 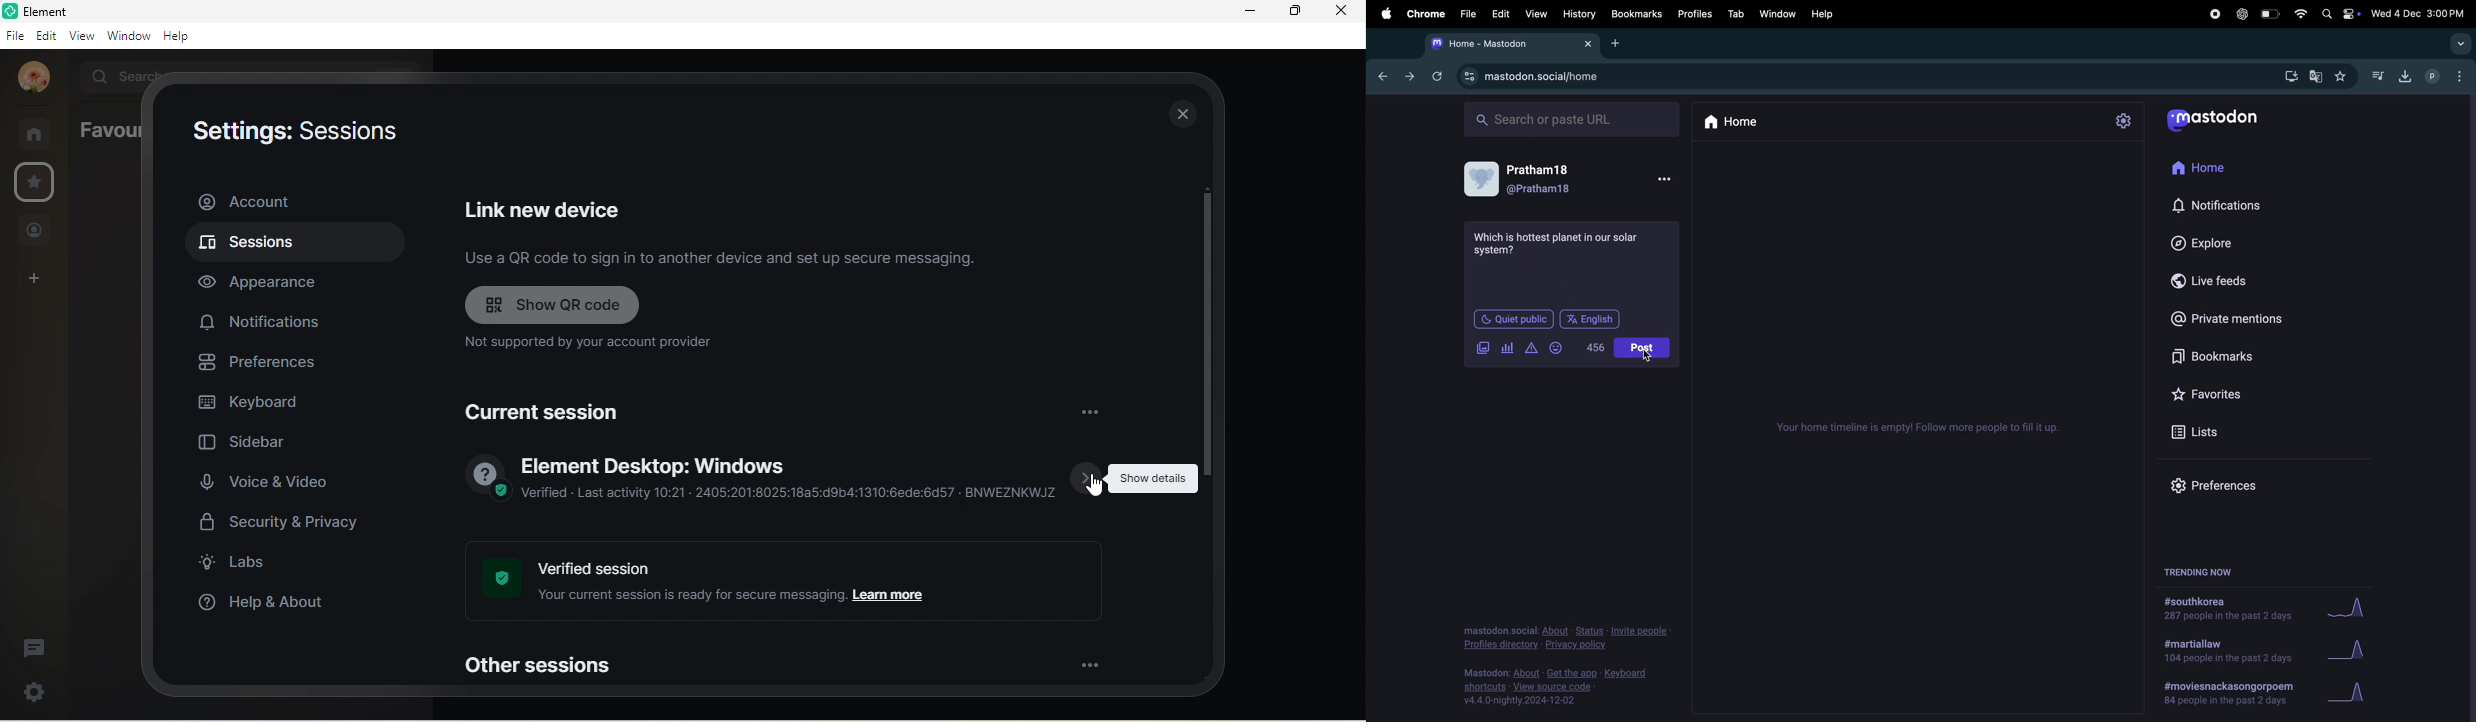 I want to click on option, so click(x=1092, y=666).